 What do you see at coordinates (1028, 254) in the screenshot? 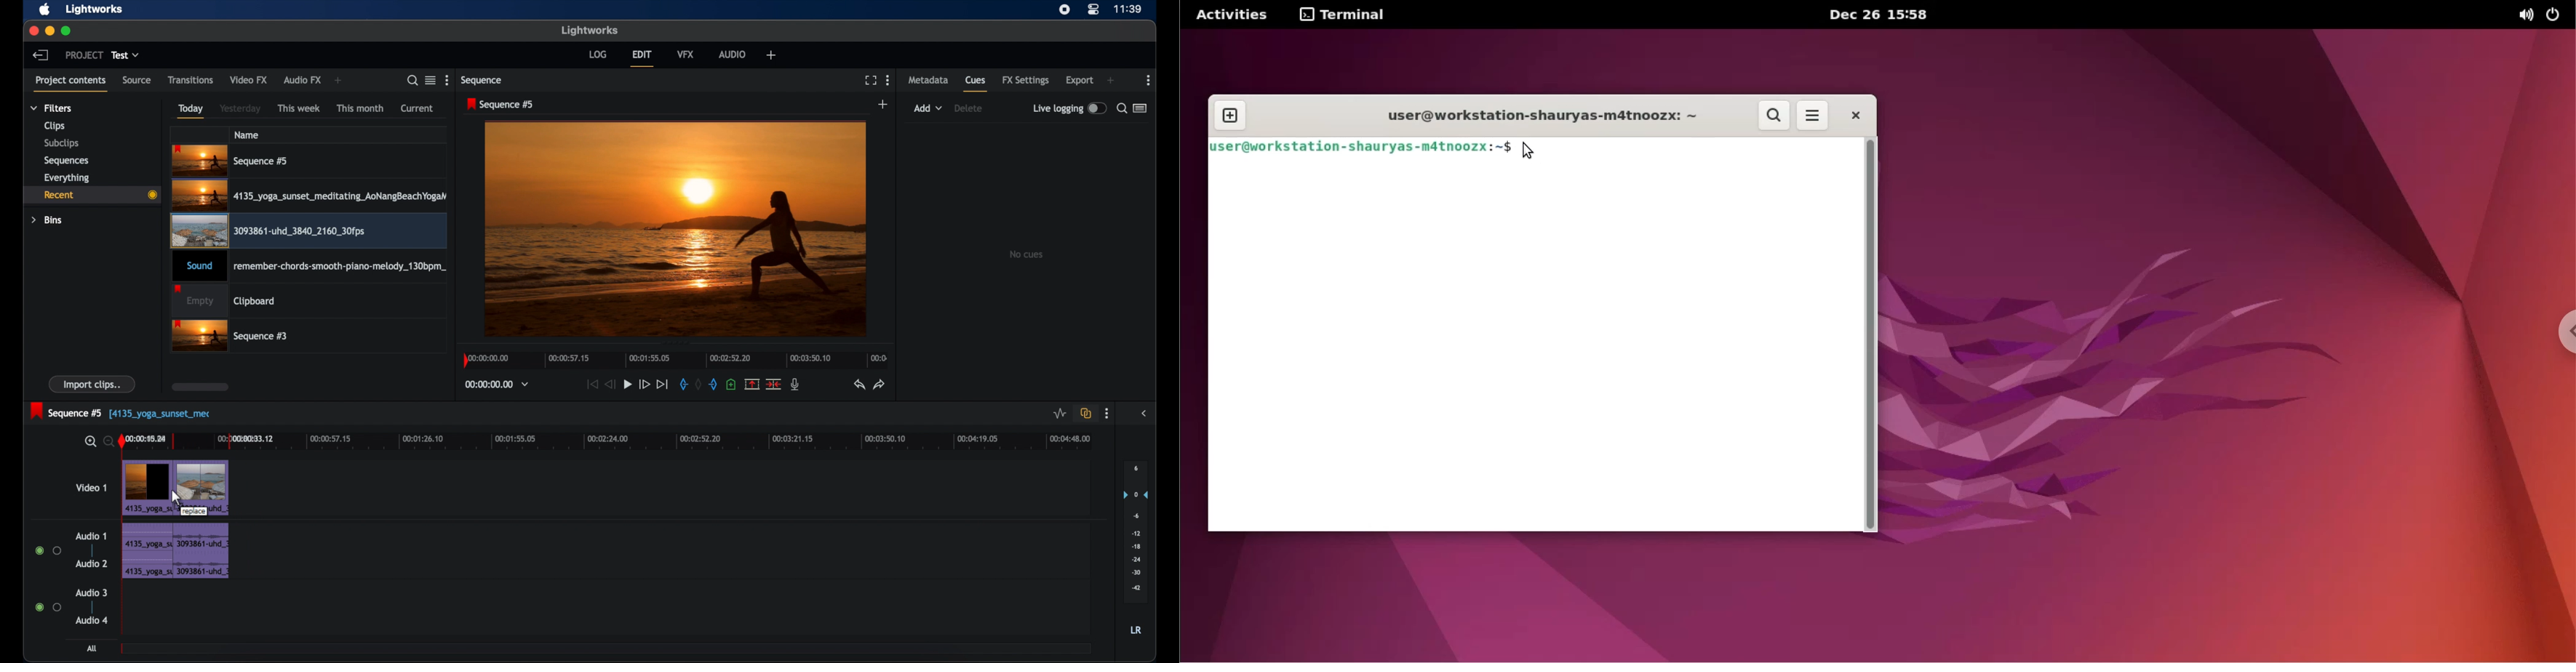
I see `no cues` at bounding box center [1028, 254].